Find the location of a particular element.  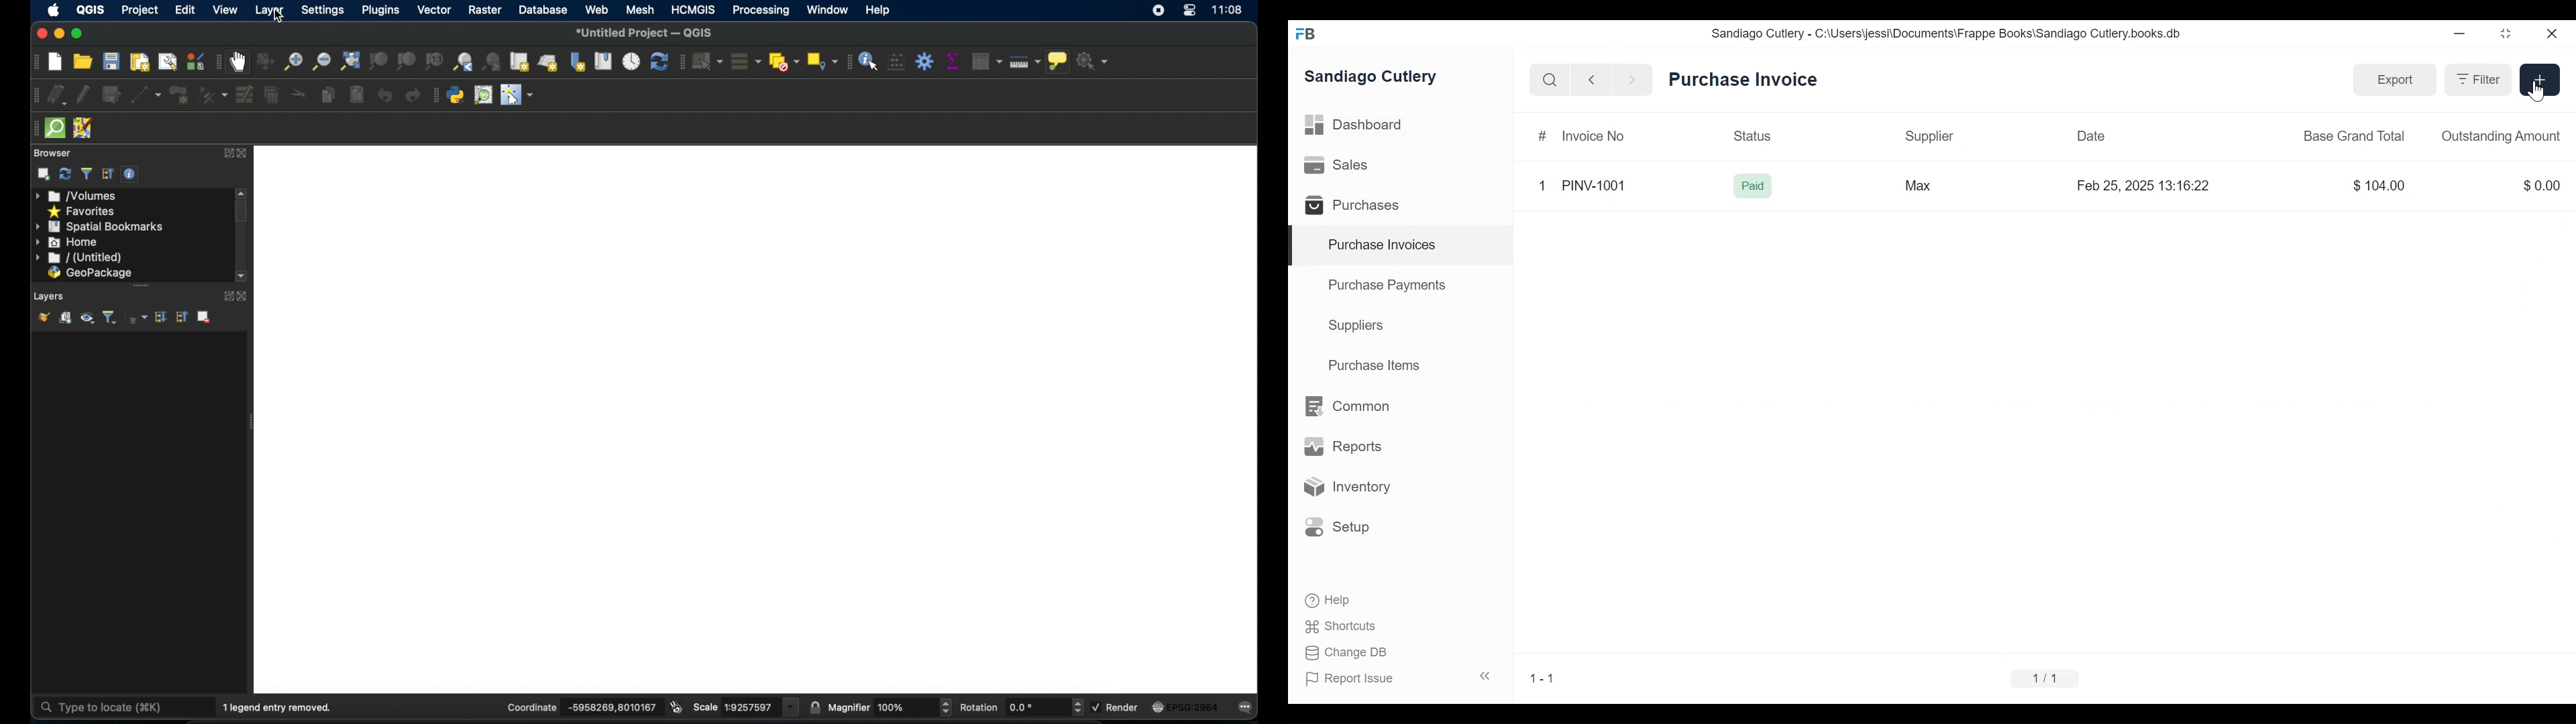

Purchase Items is located at coordinates (1375, 367).